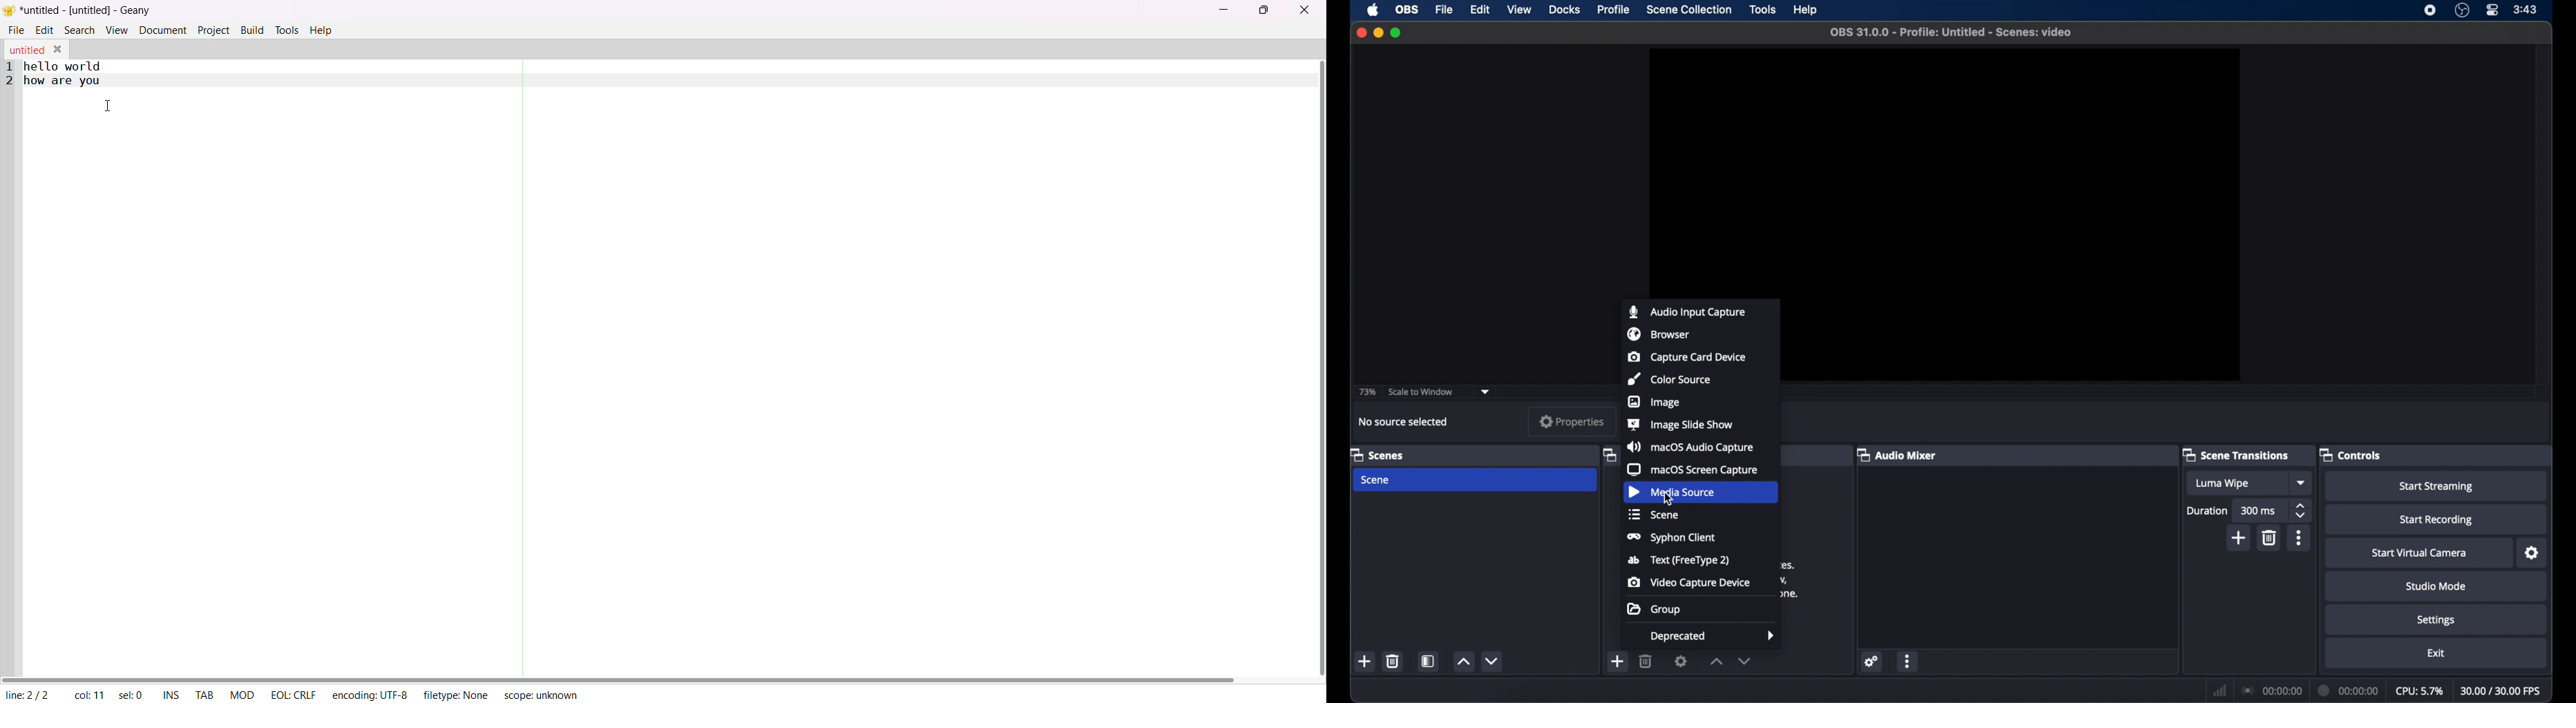 The height and width of the screenshot is (728, 2576). I want to click on obscure label, so click(1608, 455).